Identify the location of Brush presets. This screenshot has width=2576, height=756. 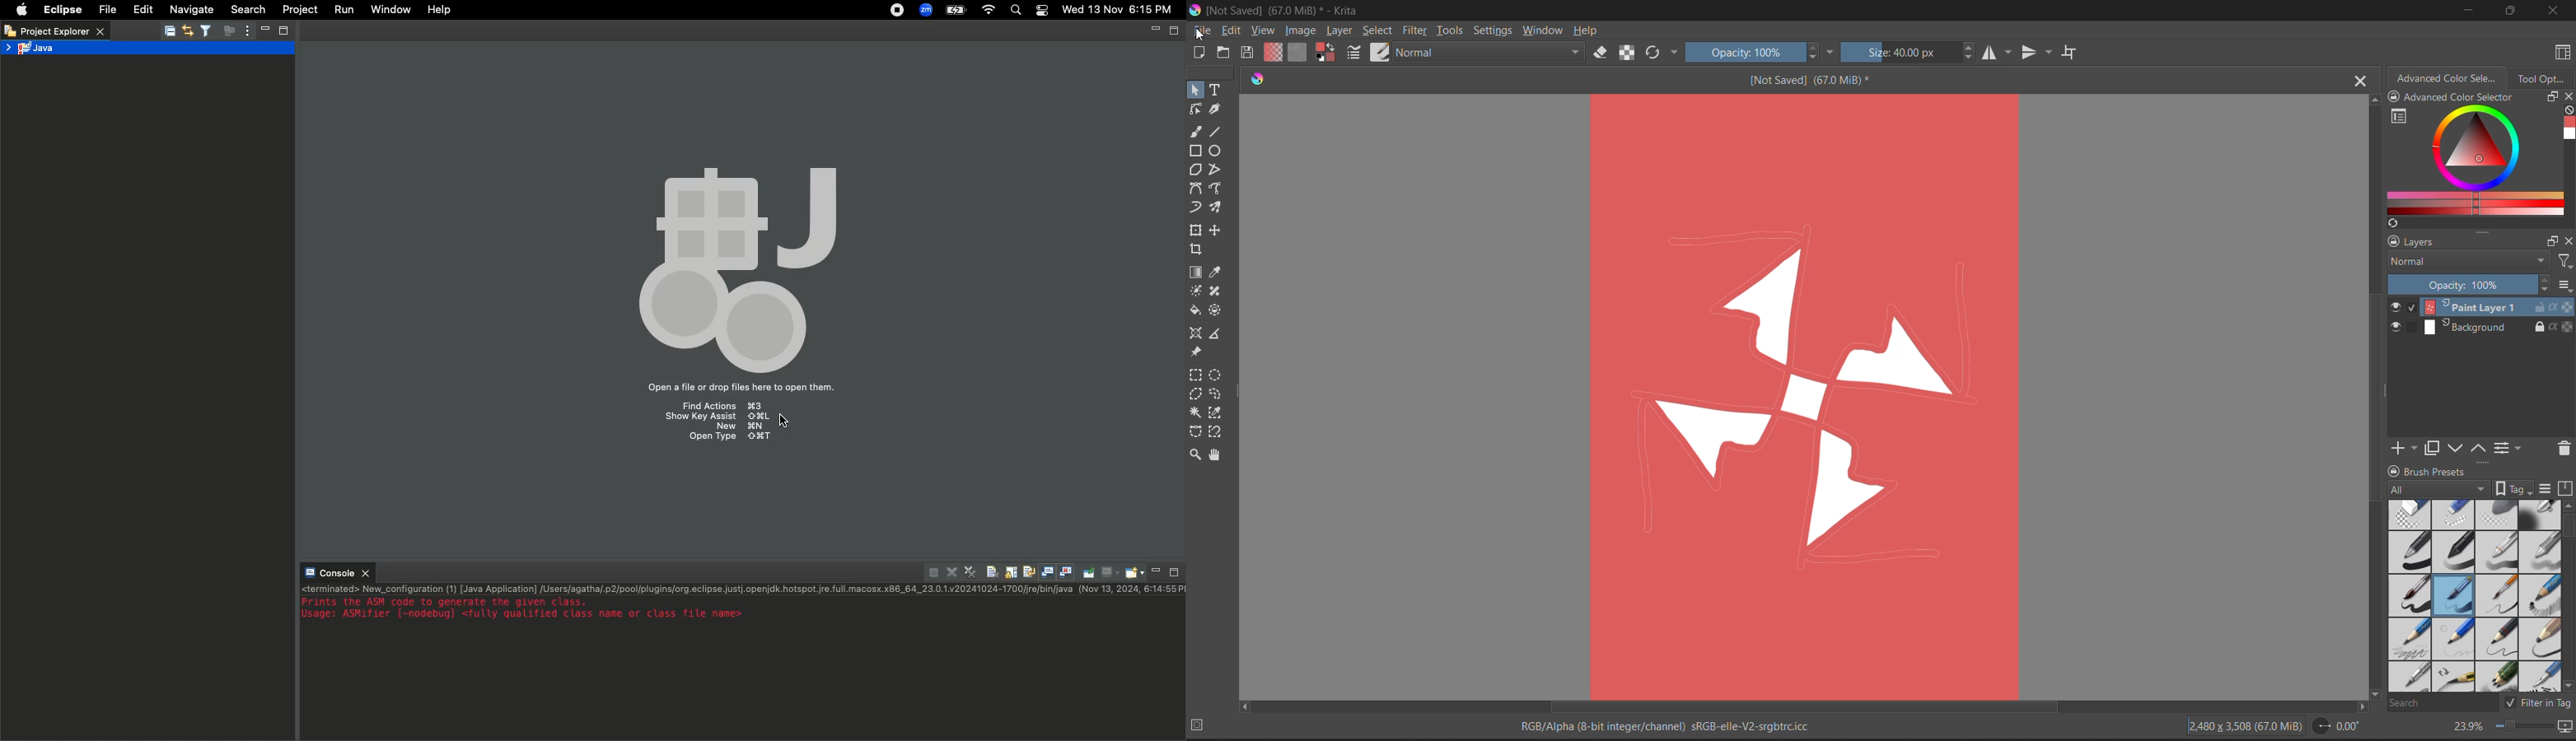
(2458, 472).